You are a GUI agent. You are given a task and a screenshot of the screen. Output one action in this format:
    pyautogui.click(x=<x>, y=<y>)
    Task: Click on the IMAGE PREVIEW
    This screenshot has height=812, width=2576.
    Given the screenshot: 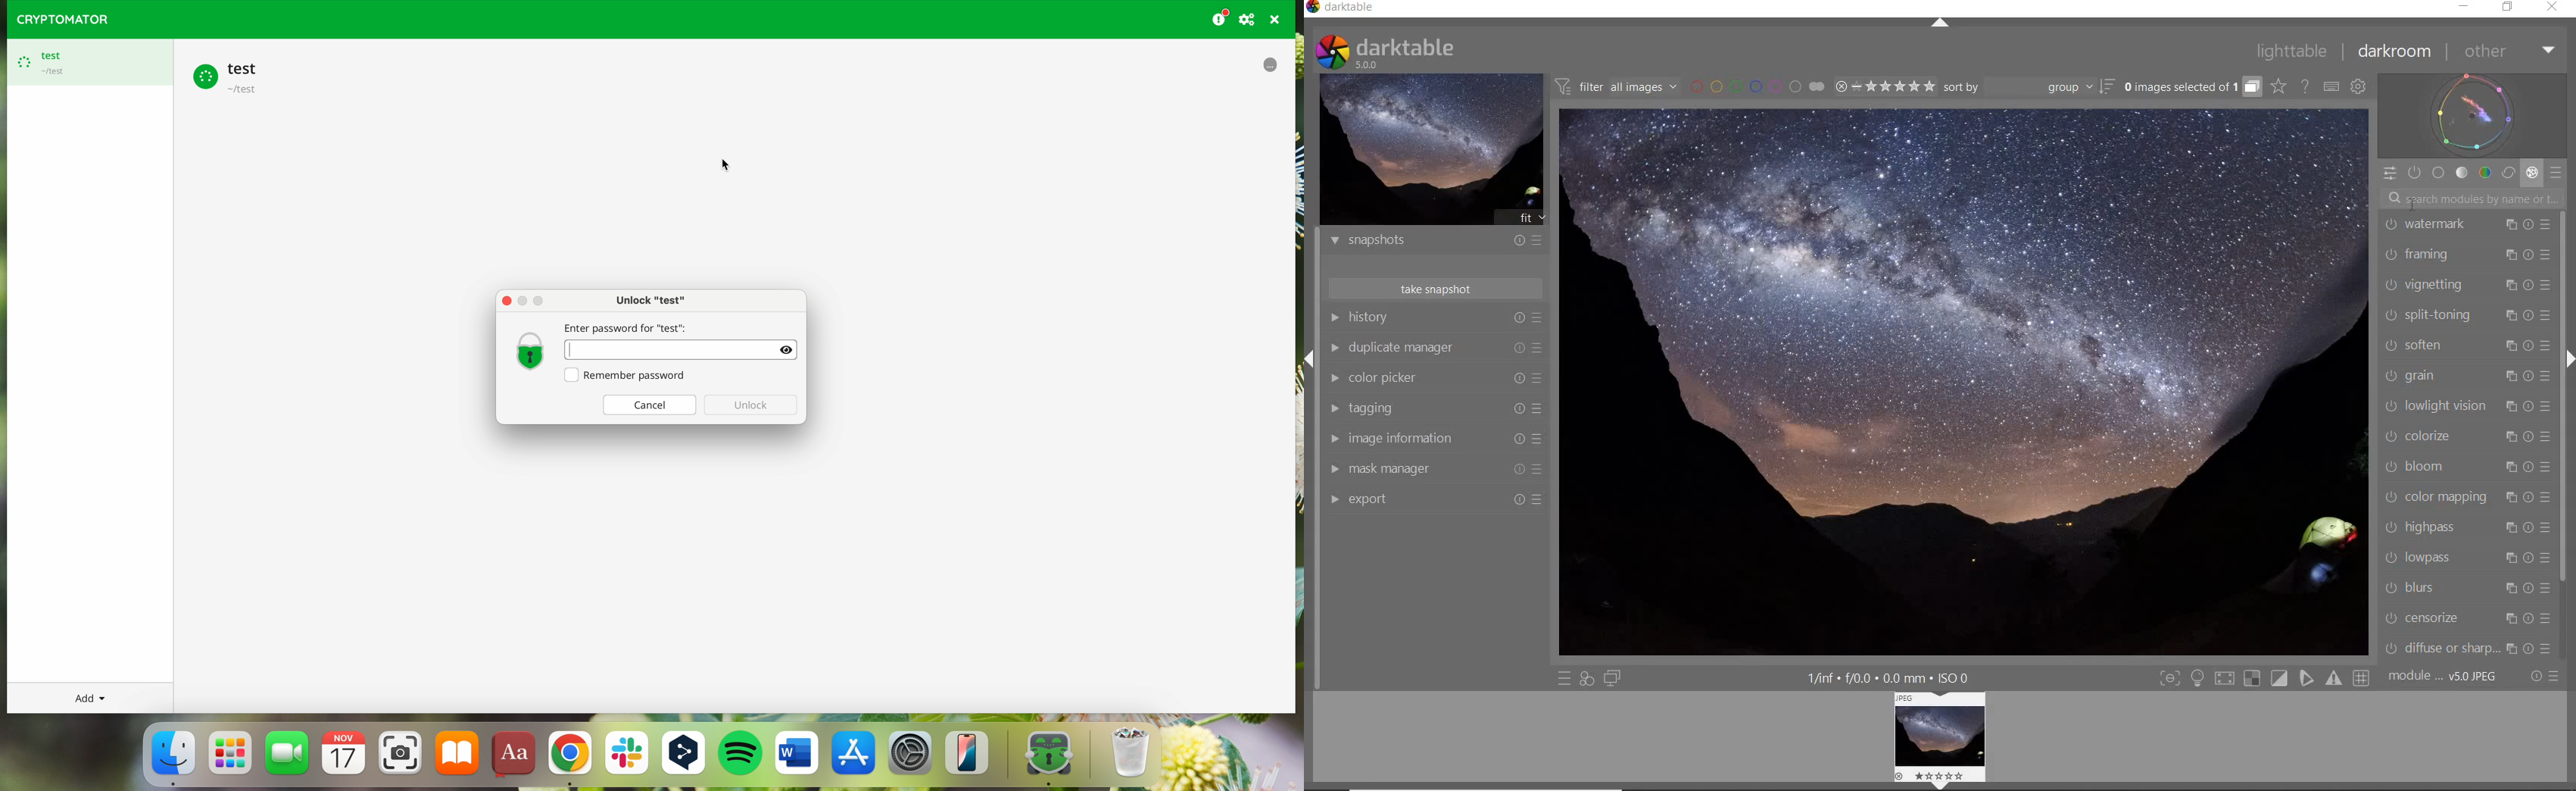 What is the action you would take?
    pyautogui.click(x=1943, y=733)
    